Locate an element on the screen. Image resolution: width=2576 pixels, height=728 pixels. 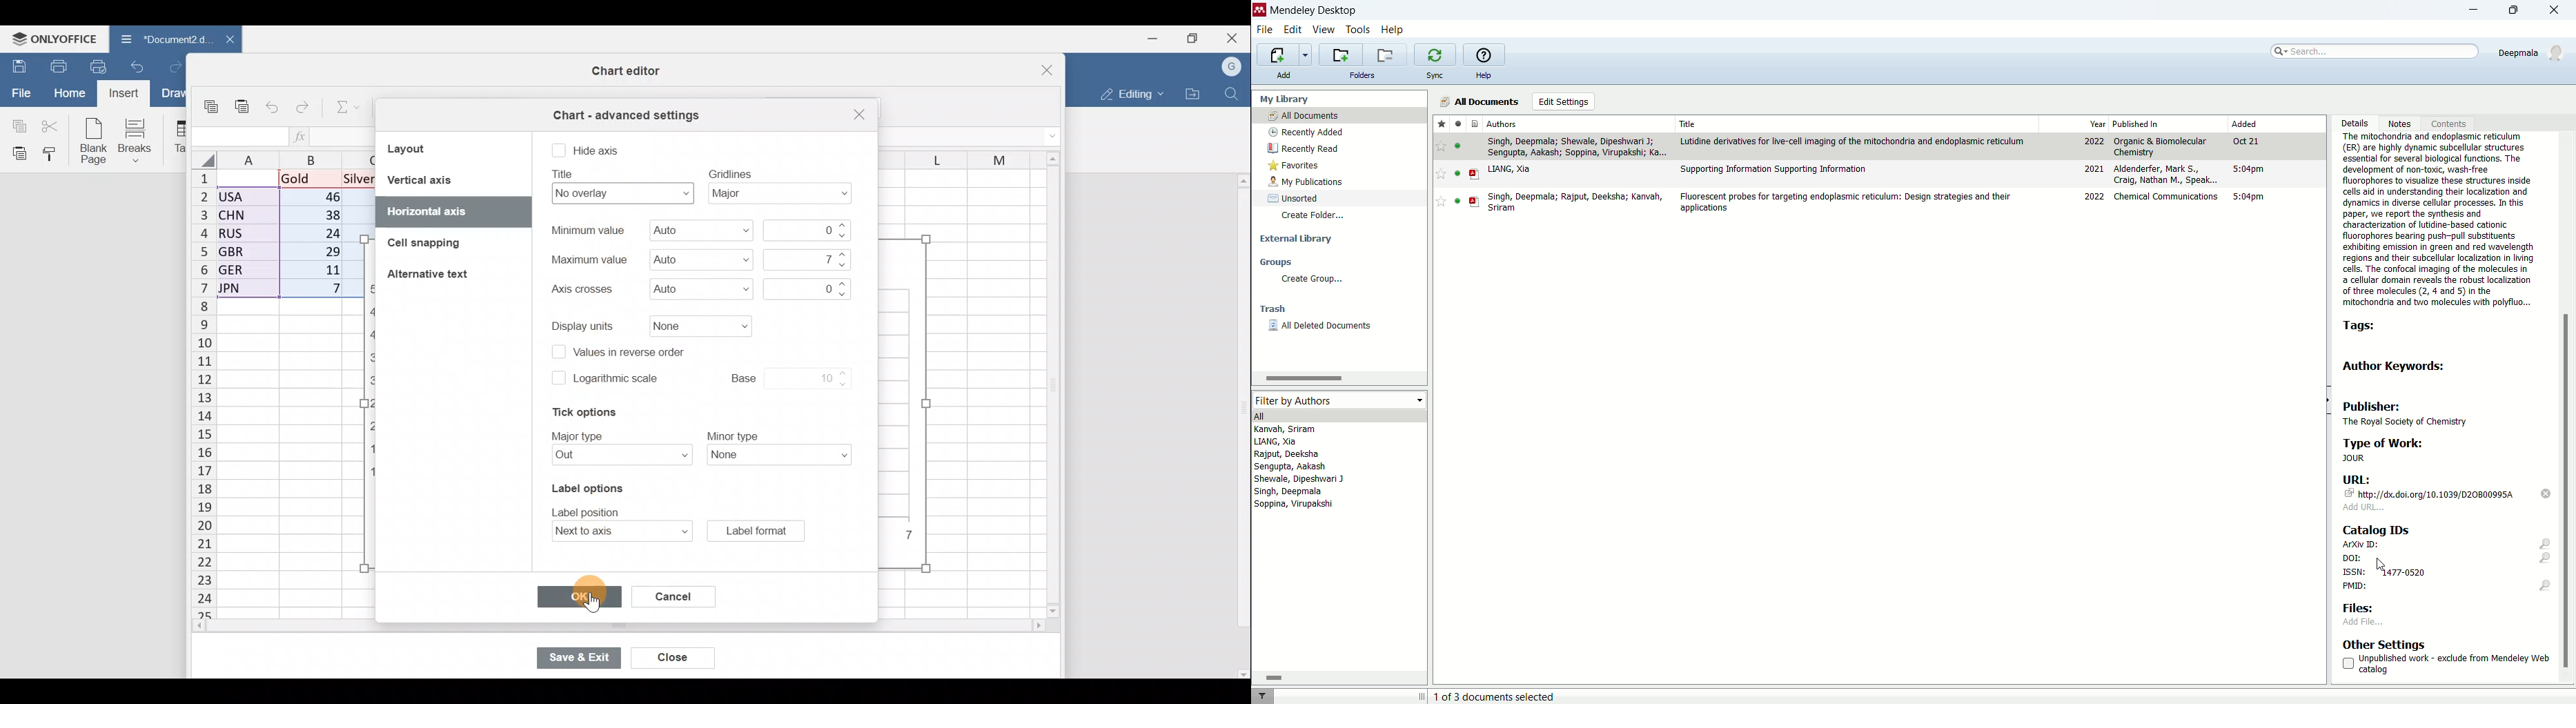
Logarithmic scale is located at coordinates (618, 381).